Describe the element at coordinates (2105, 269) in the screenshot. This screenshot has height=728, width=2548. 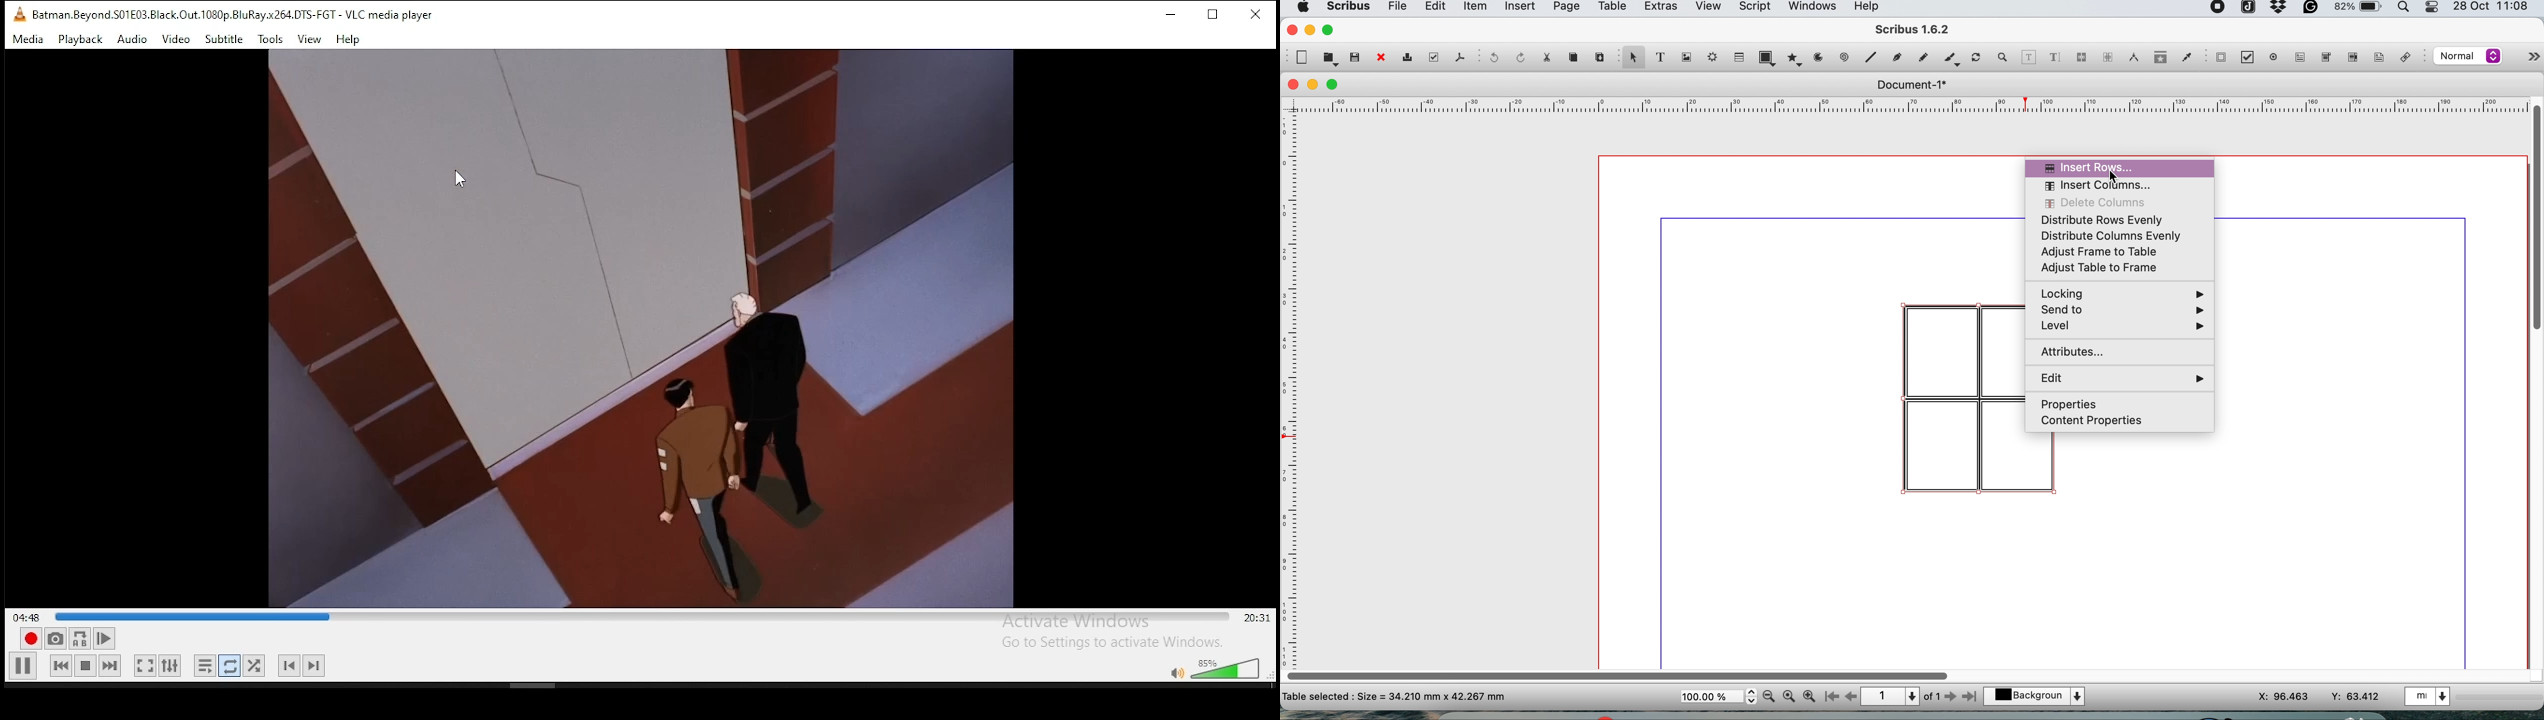
I see `adjust table to frame` at that location.